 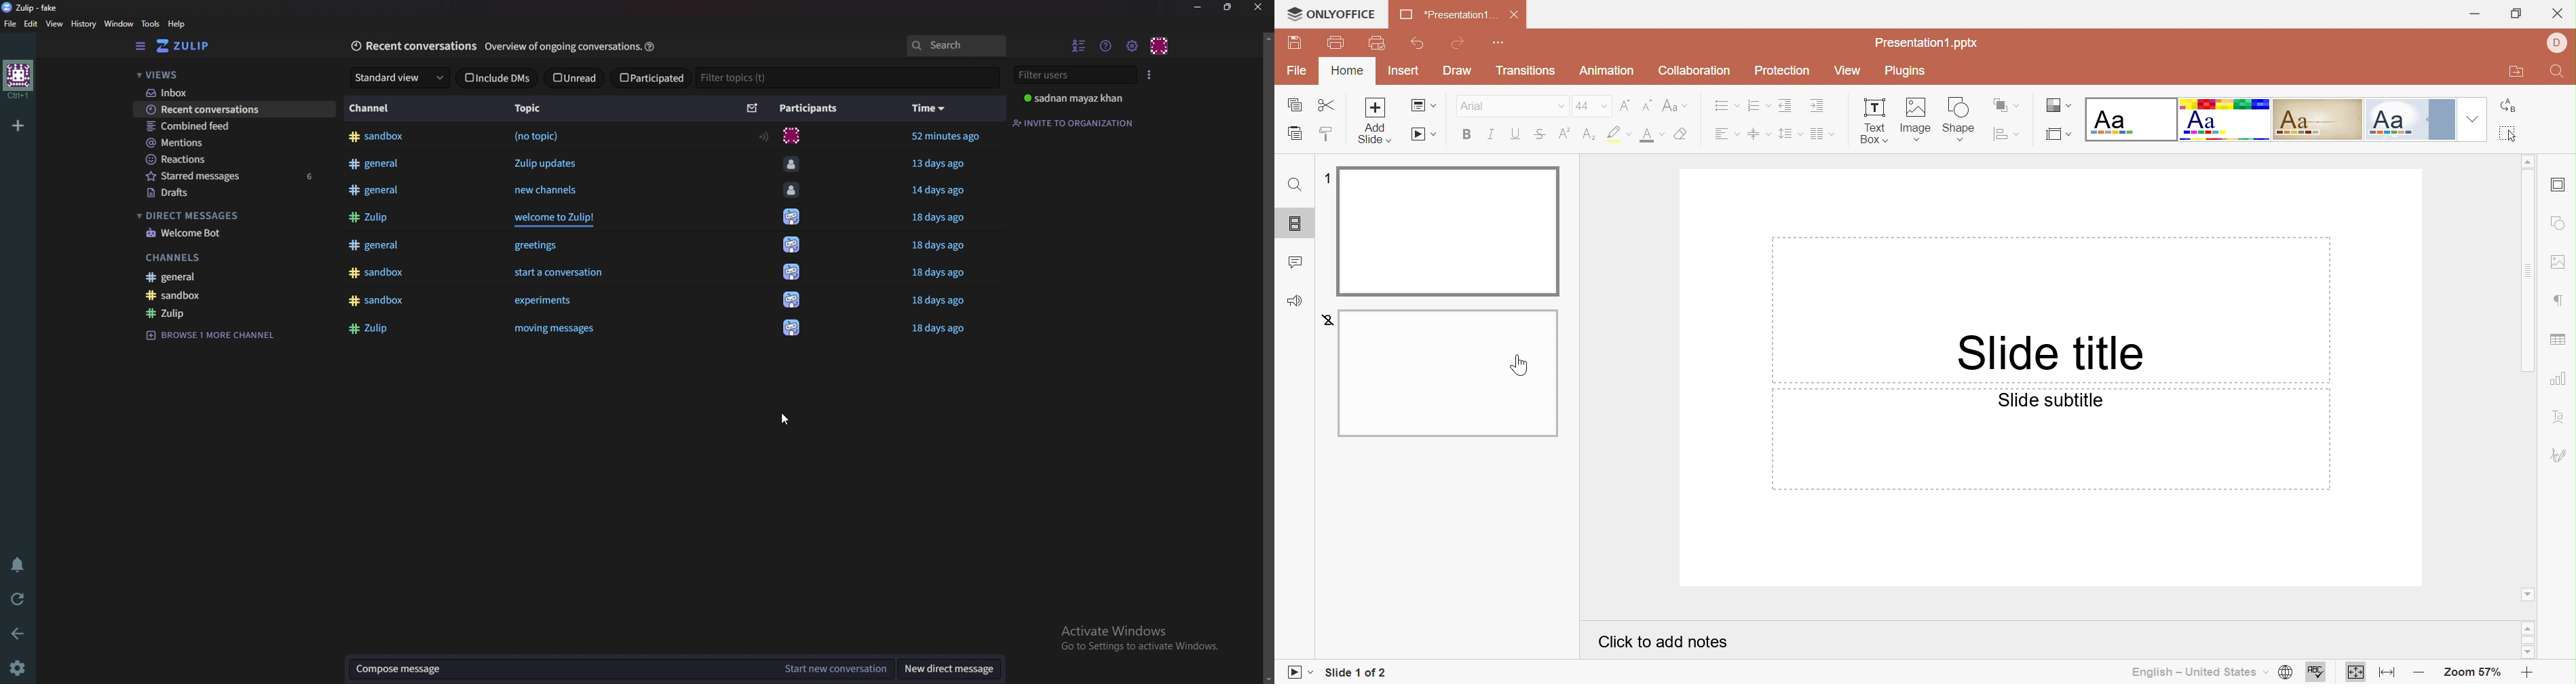 I want to click on Quick print, so click(x=1379, y=44).